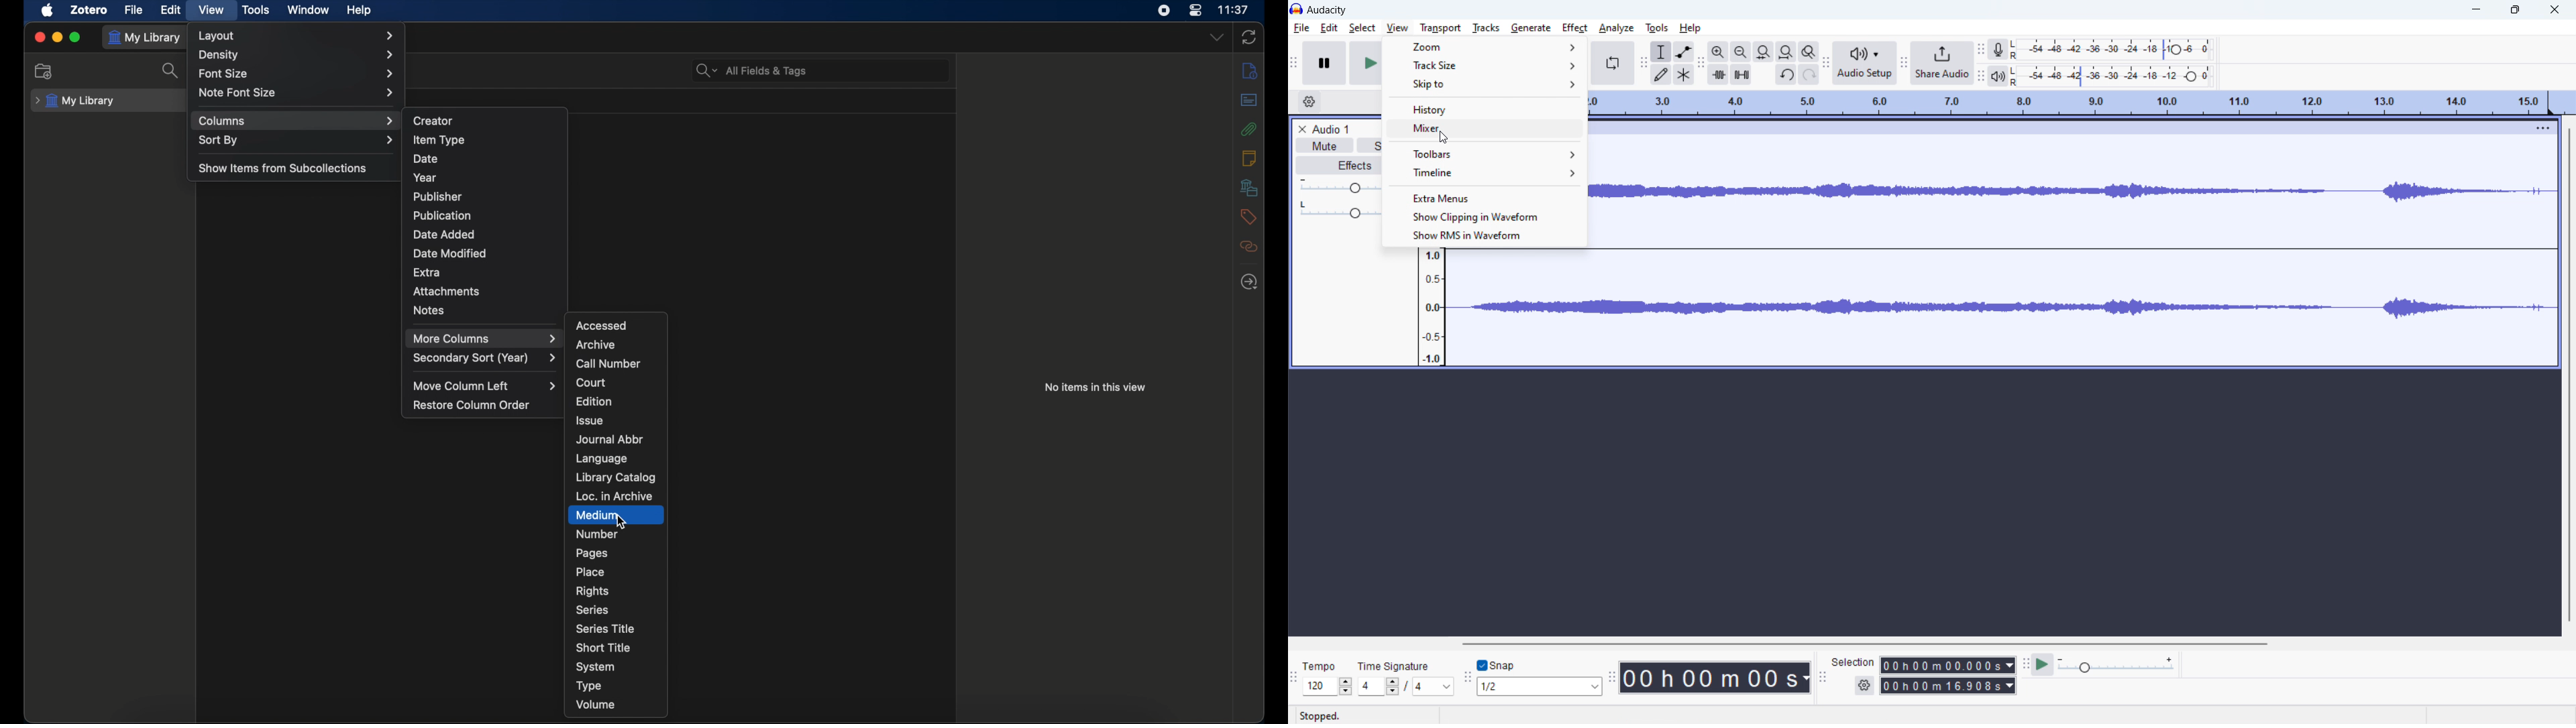 The width and height of the screenshot is (2576, 728). I want to click on help, so click(359, 11).